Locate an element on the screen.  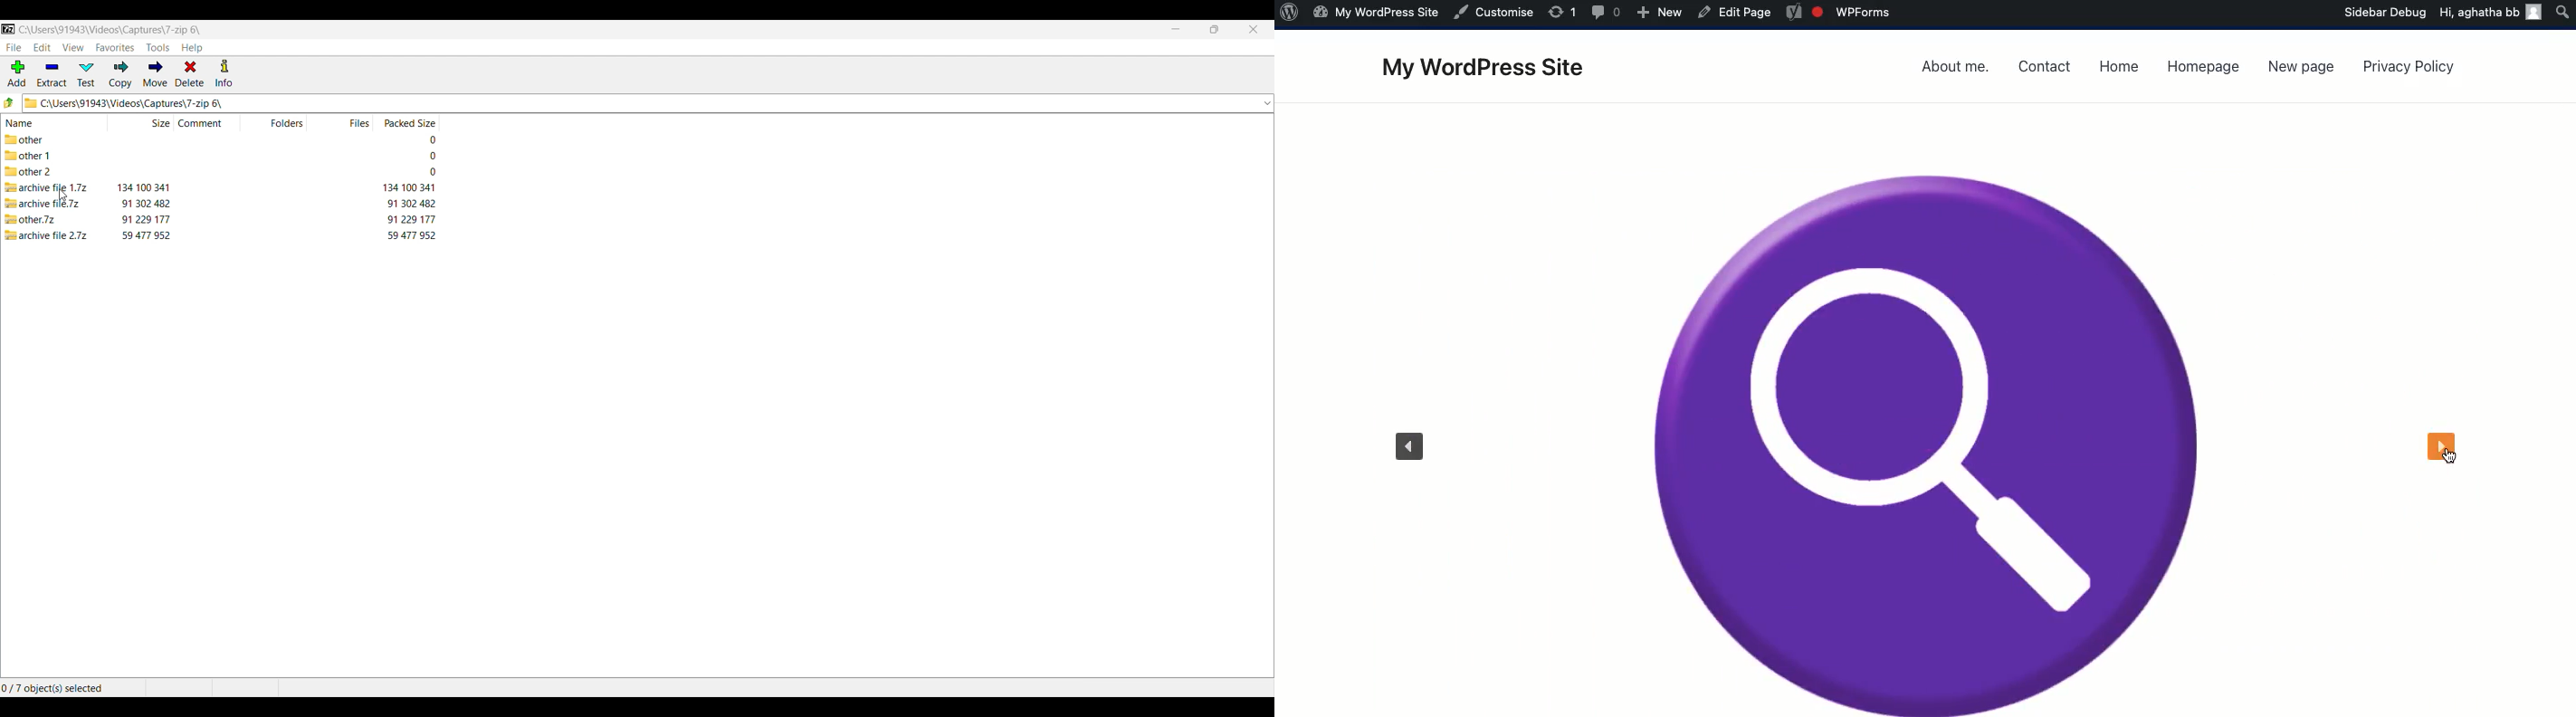
Copy is located at coordinates (120, 74).